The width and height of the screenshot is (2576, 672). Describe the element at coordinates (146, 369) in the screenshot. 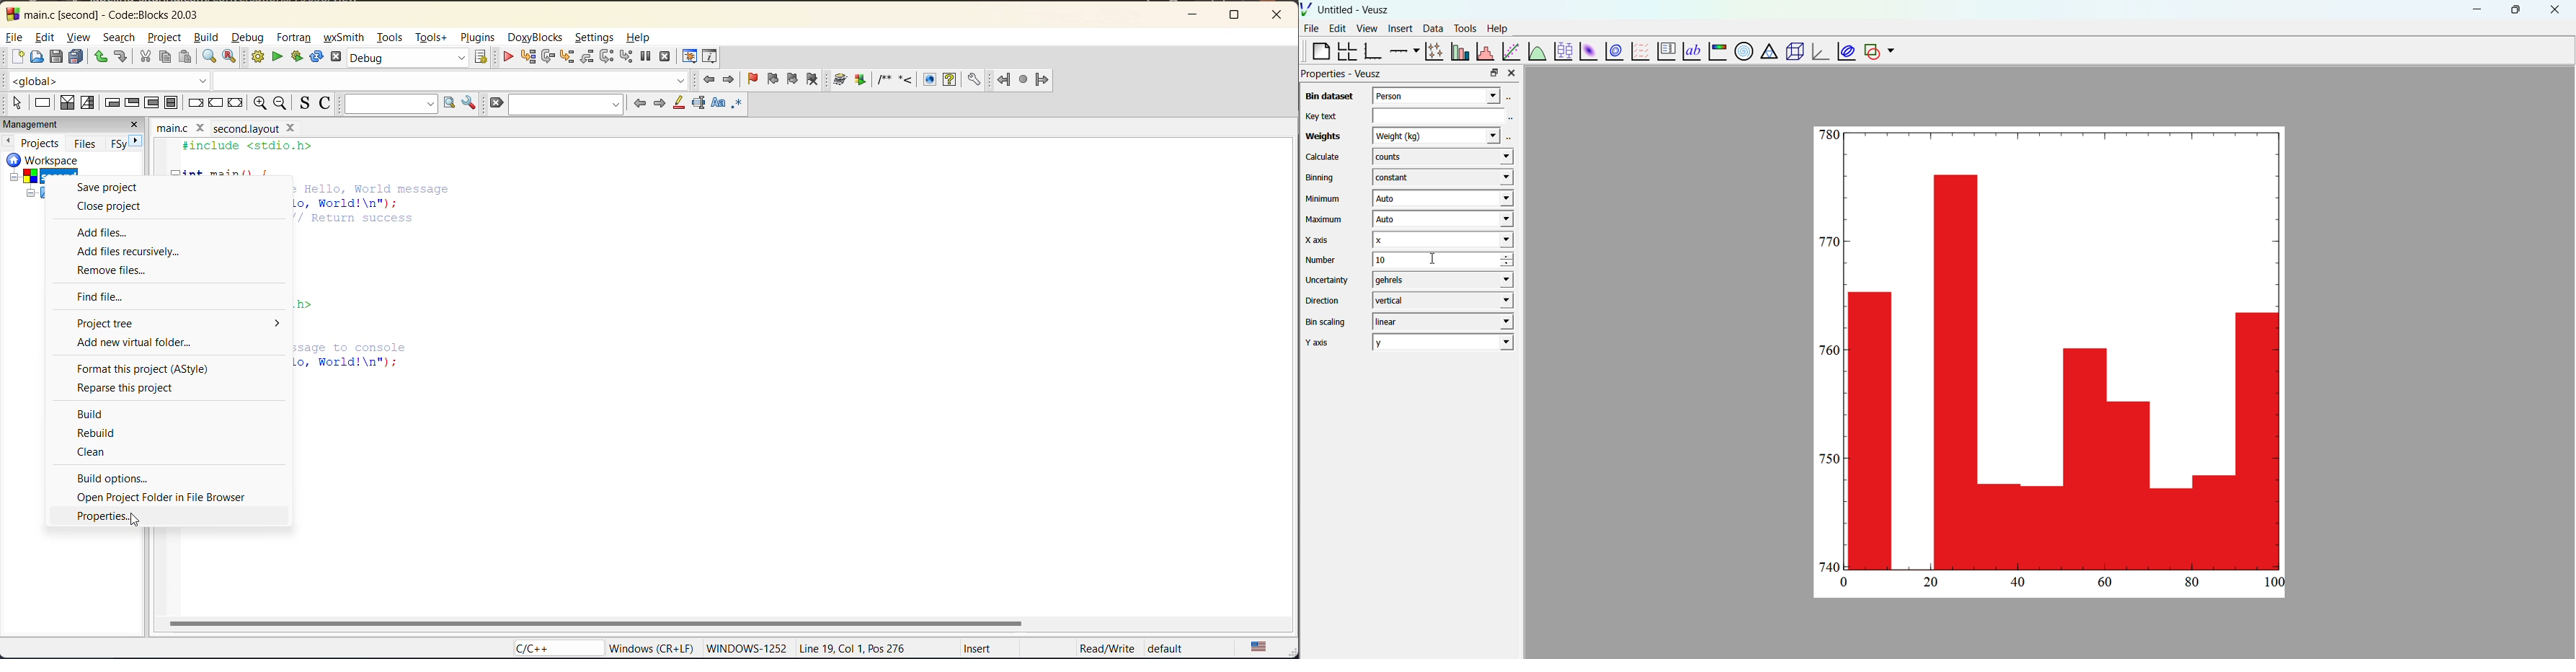

I see `format this project` at that location.